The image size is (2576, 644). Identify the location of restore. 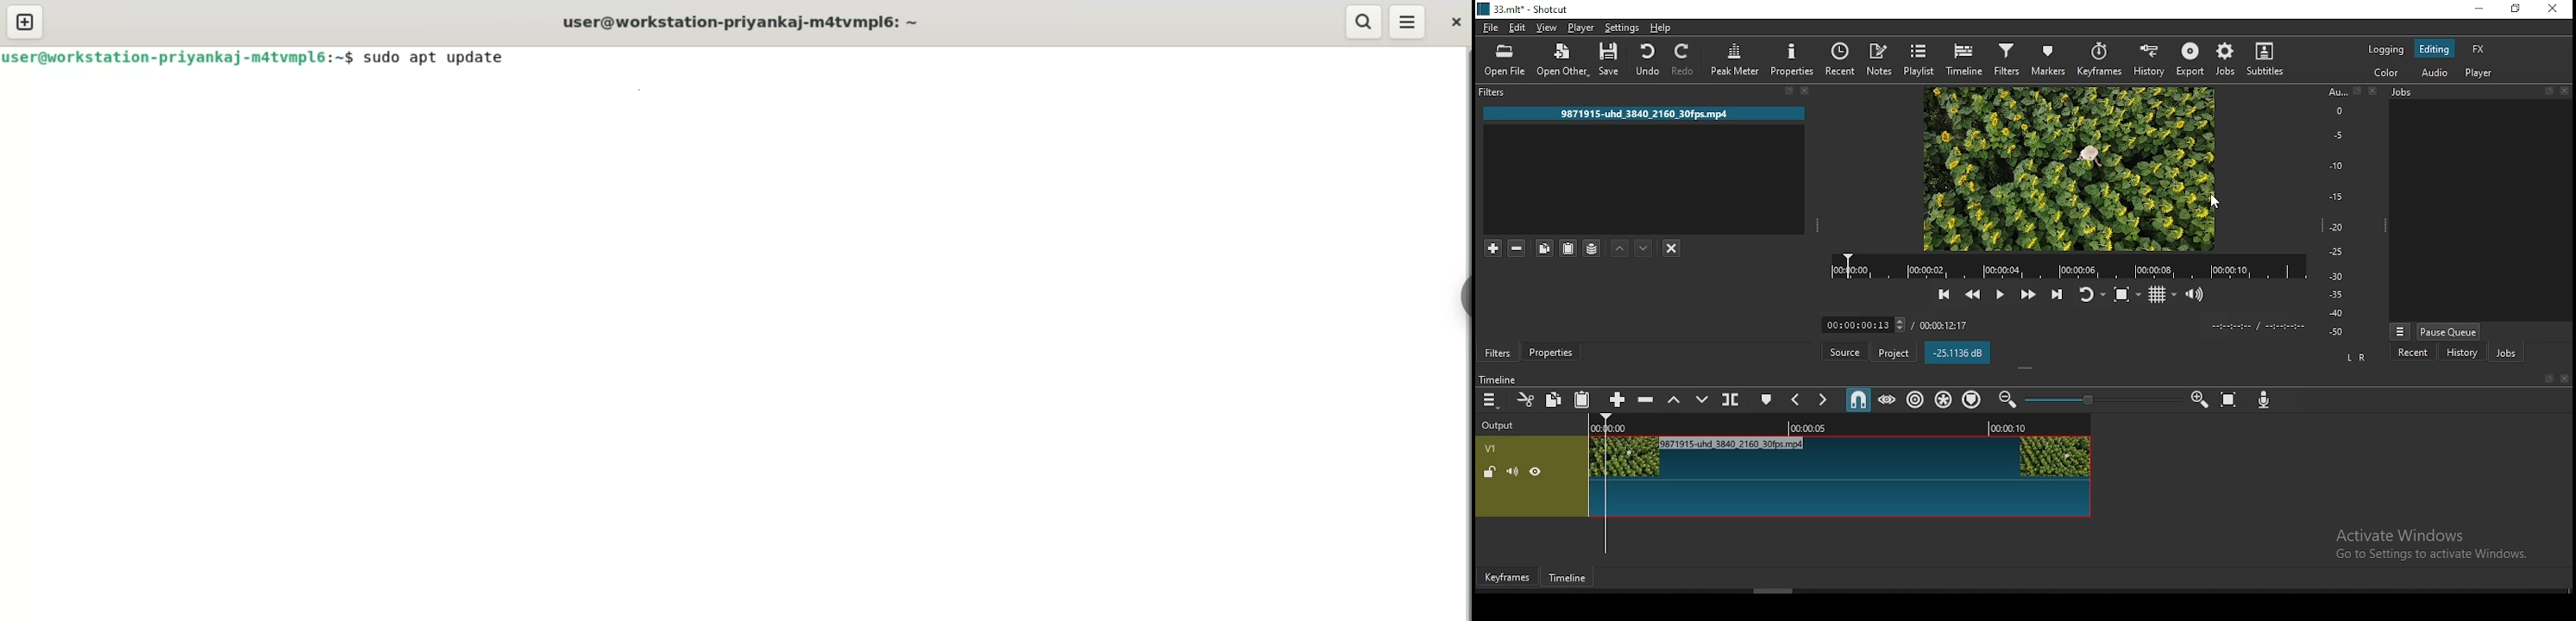
(2516, 9).